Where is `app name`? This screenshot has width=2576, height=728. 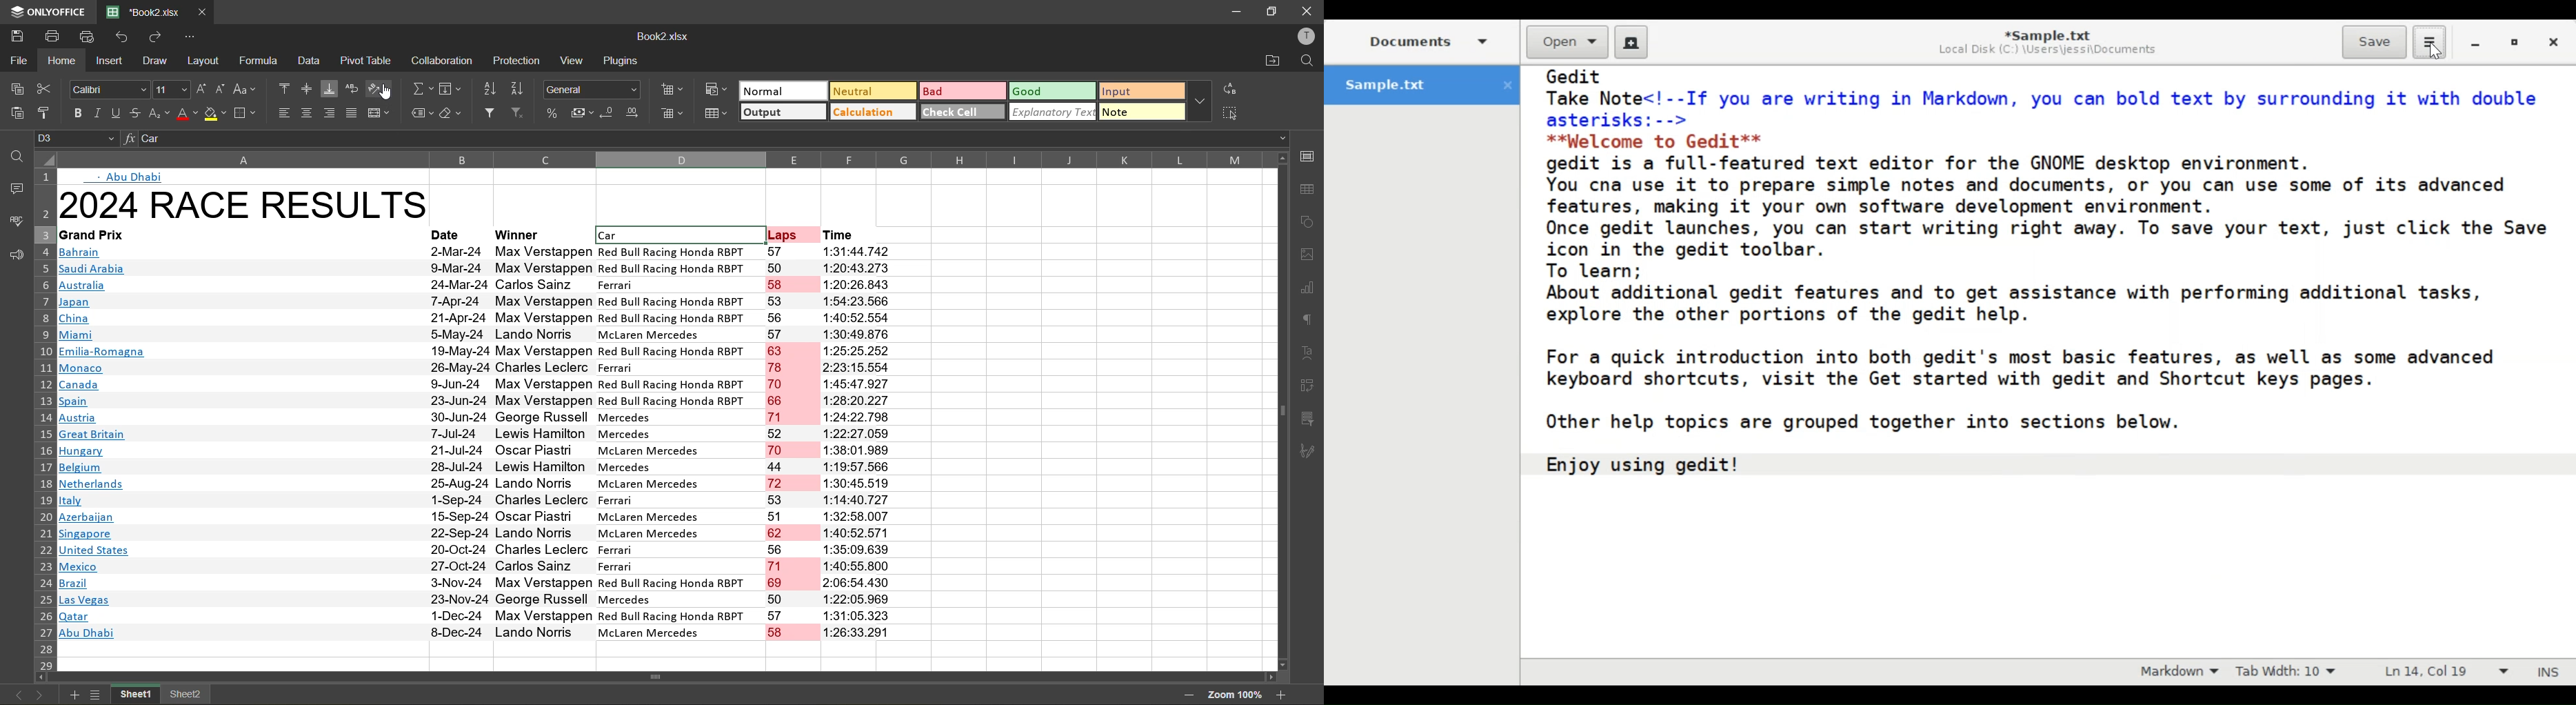
app name is located at coordinates (47, 10).